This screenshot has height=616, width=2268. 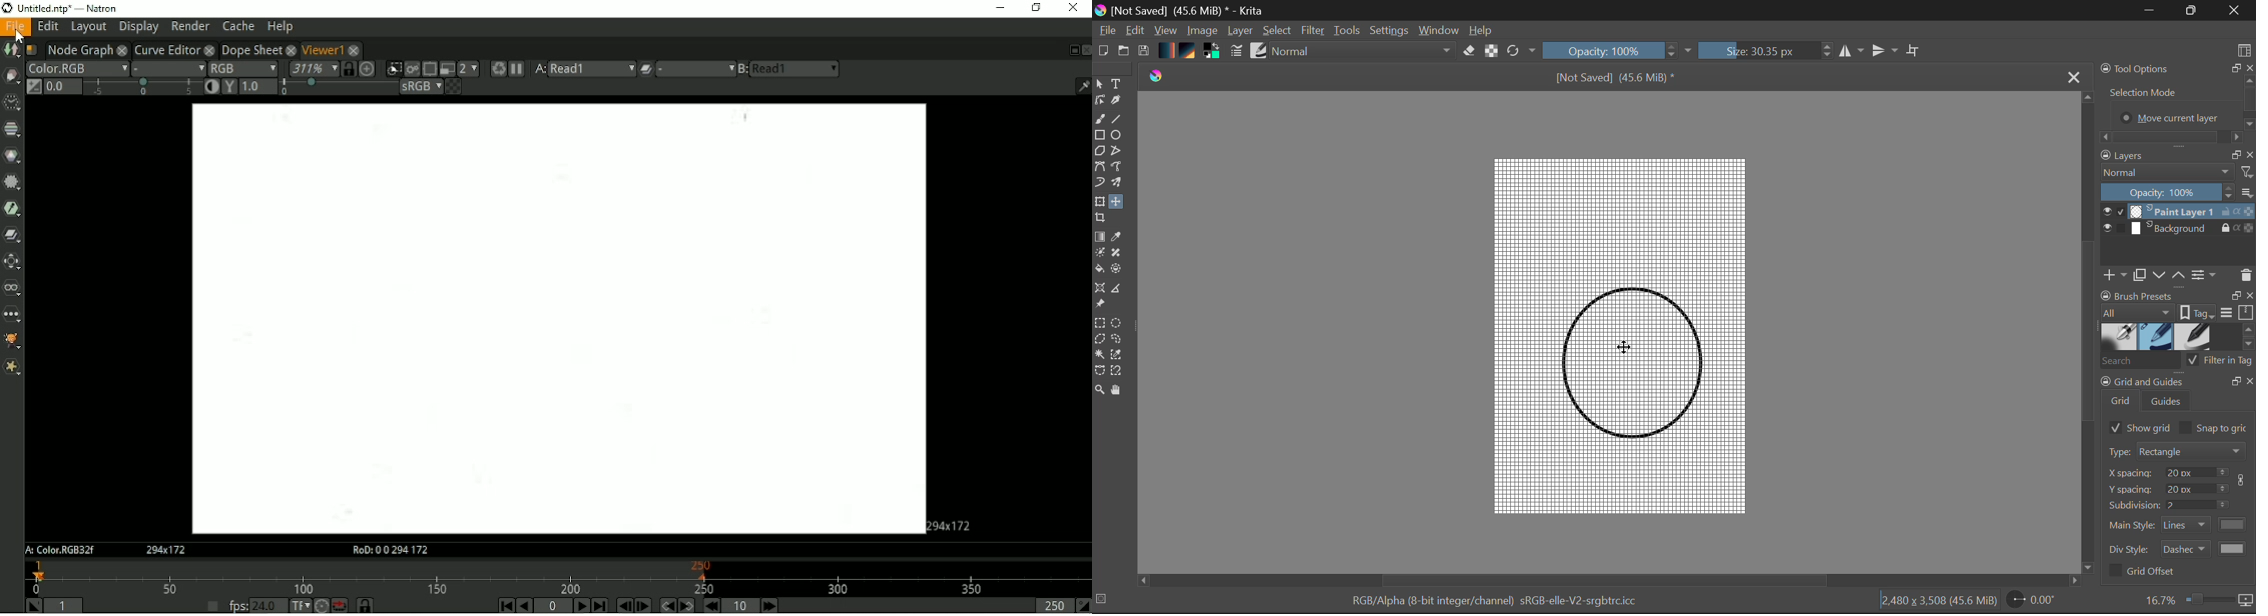 I want to click on Colorize Mask Tool, so click(x=1100, y=252).